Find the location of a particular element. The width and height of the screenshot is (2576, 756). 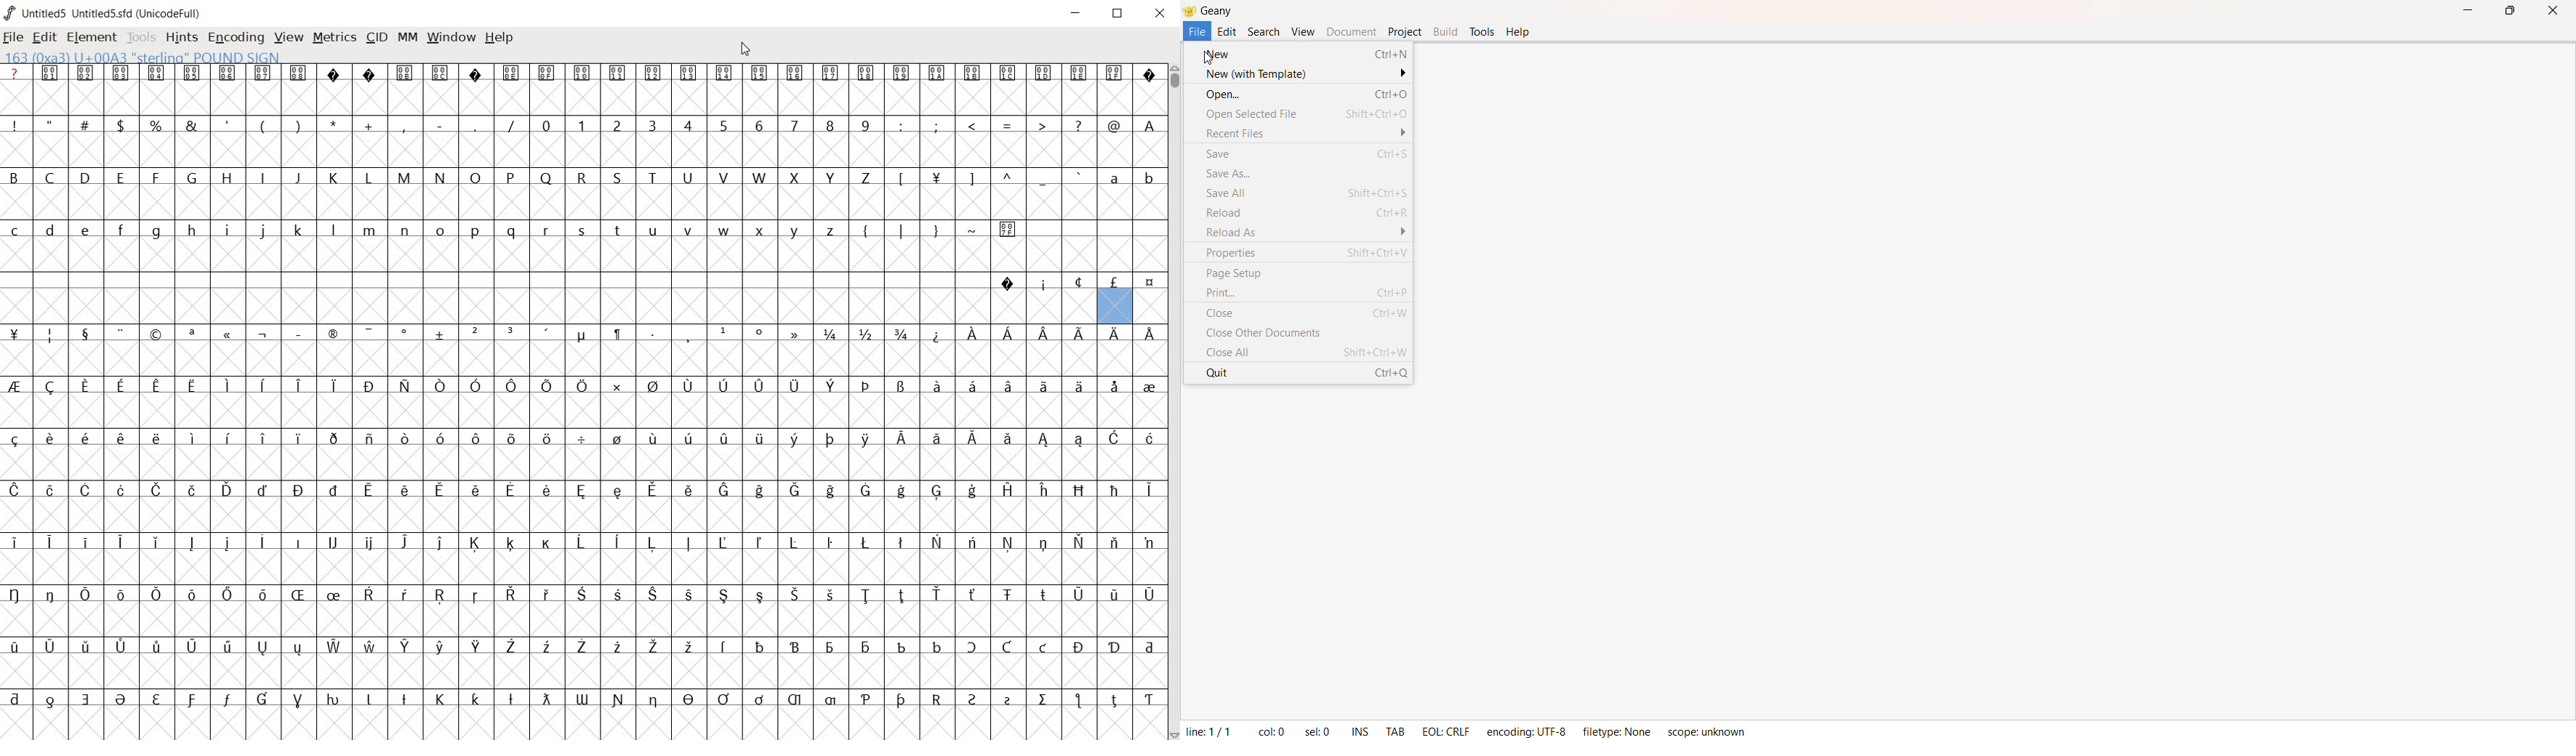

Symbol is located at coordinates (1148, 542).